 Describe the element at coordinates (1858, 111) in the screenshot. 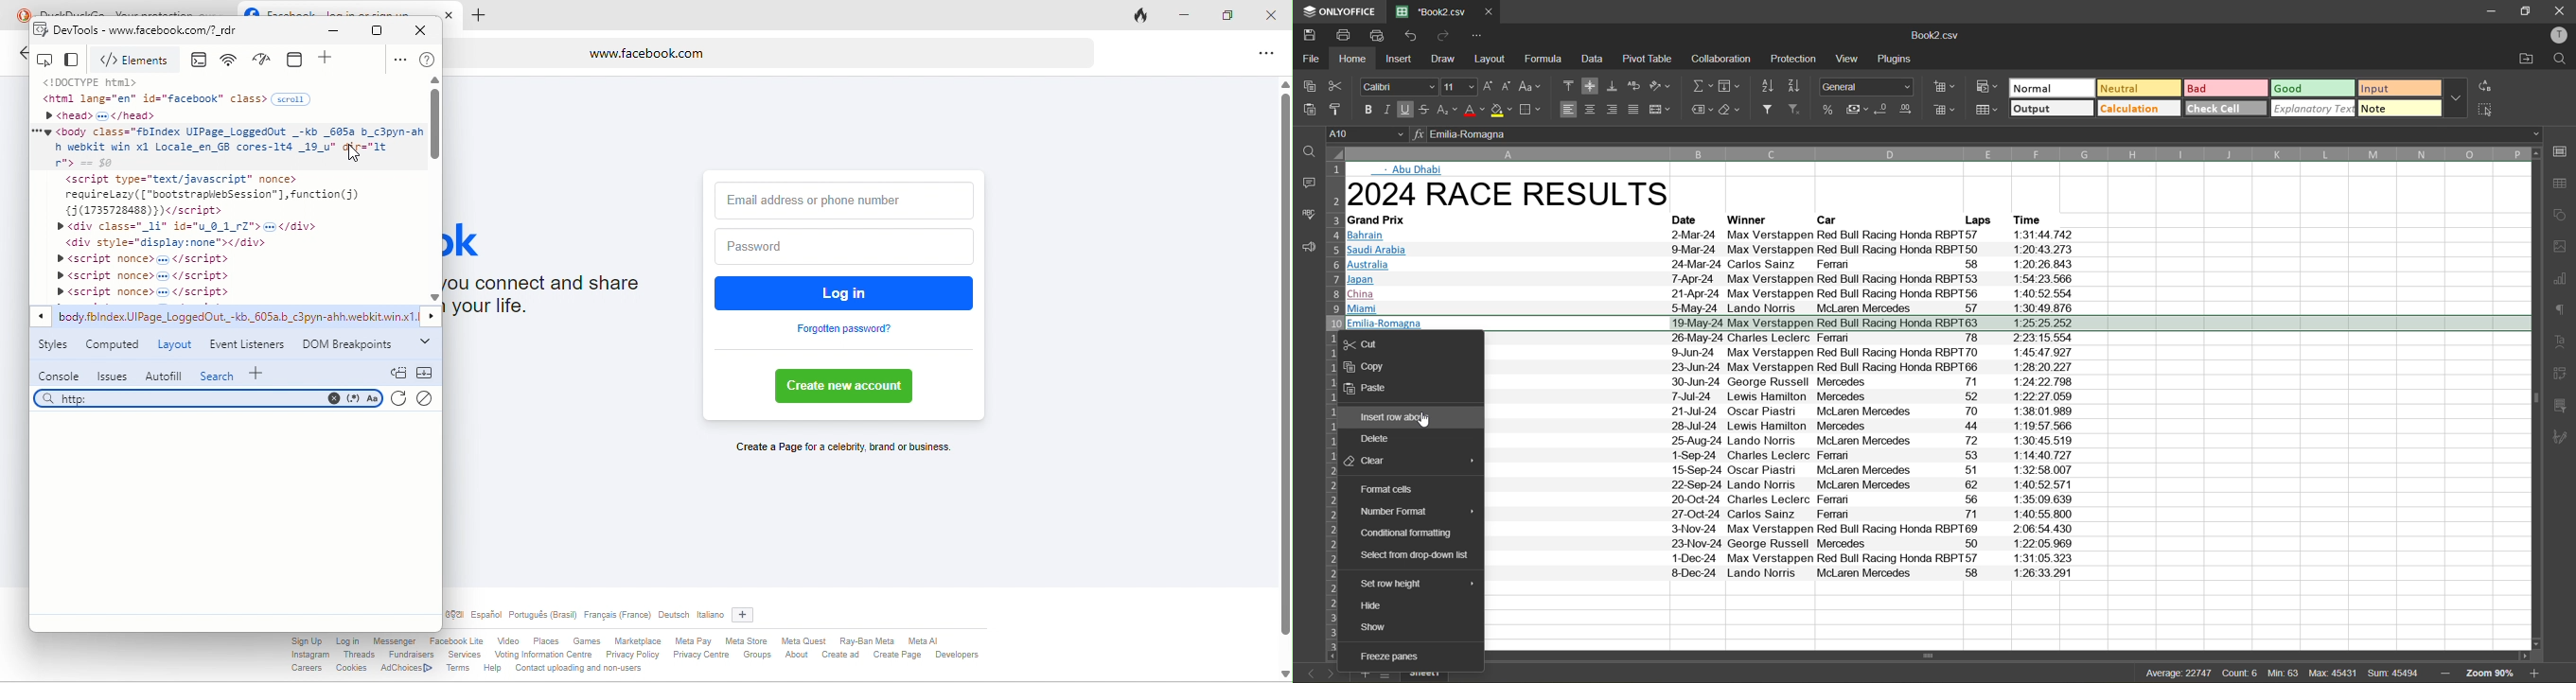

I see `accounting` at that location.